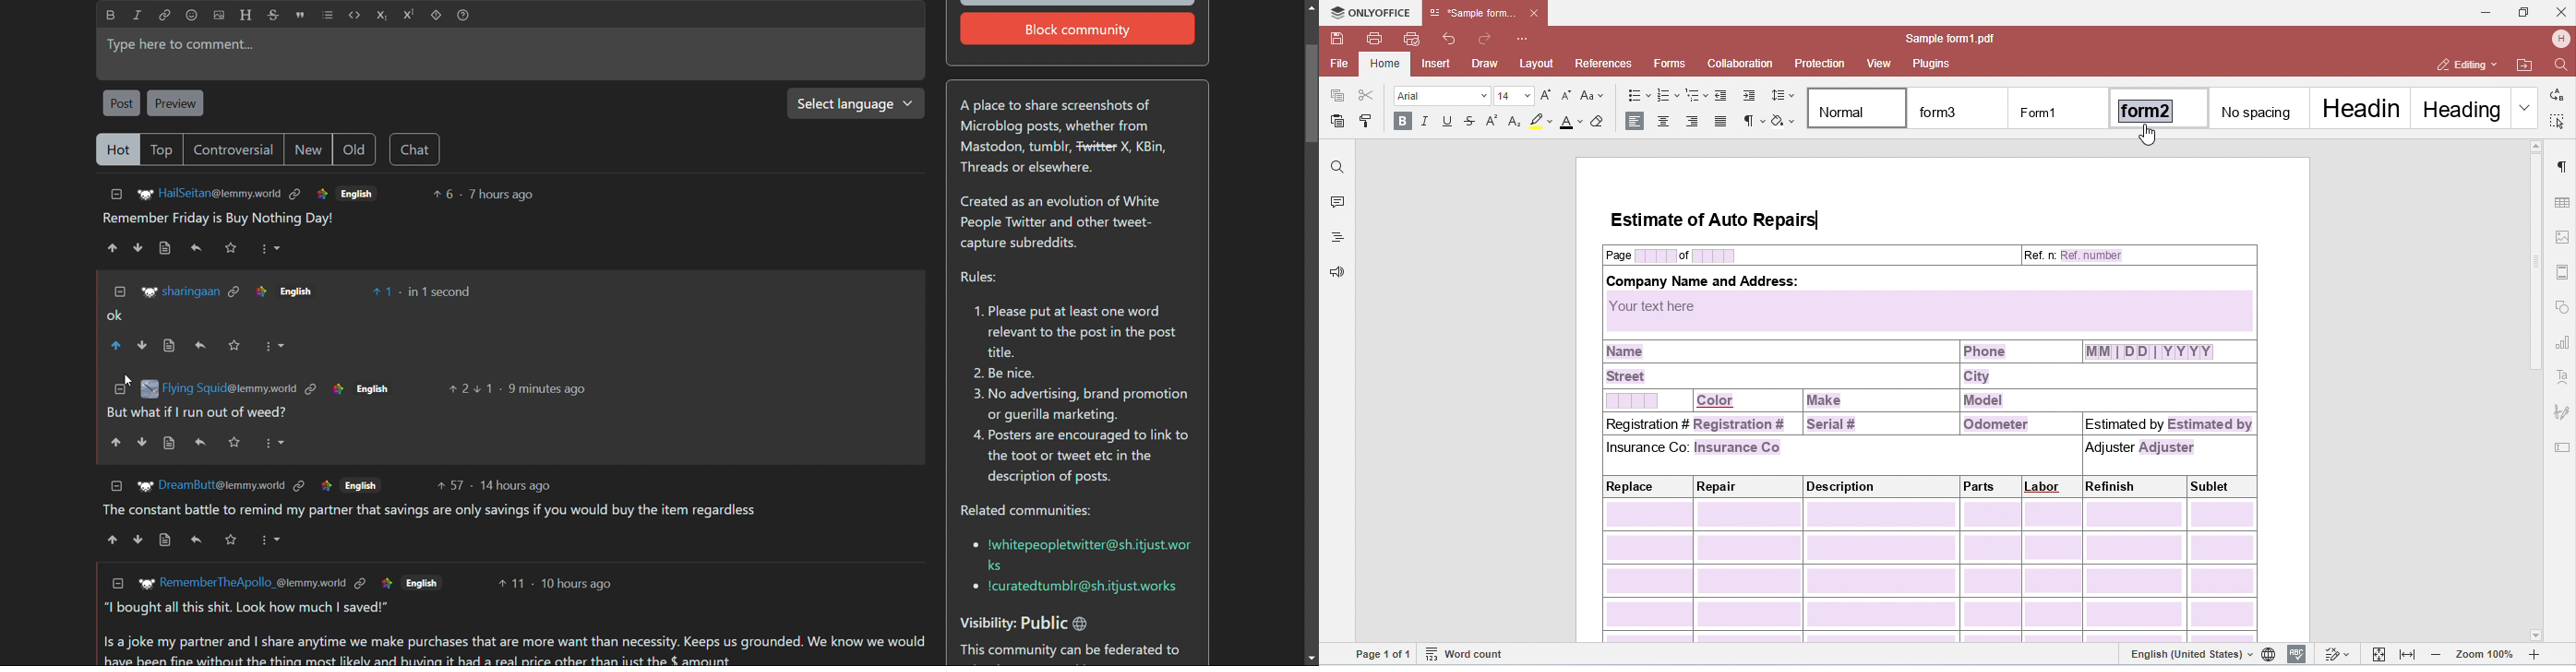 Image resolution: width=2576 pixels, height=672 pixels. I want to click on Rules:, so click(976, 278).